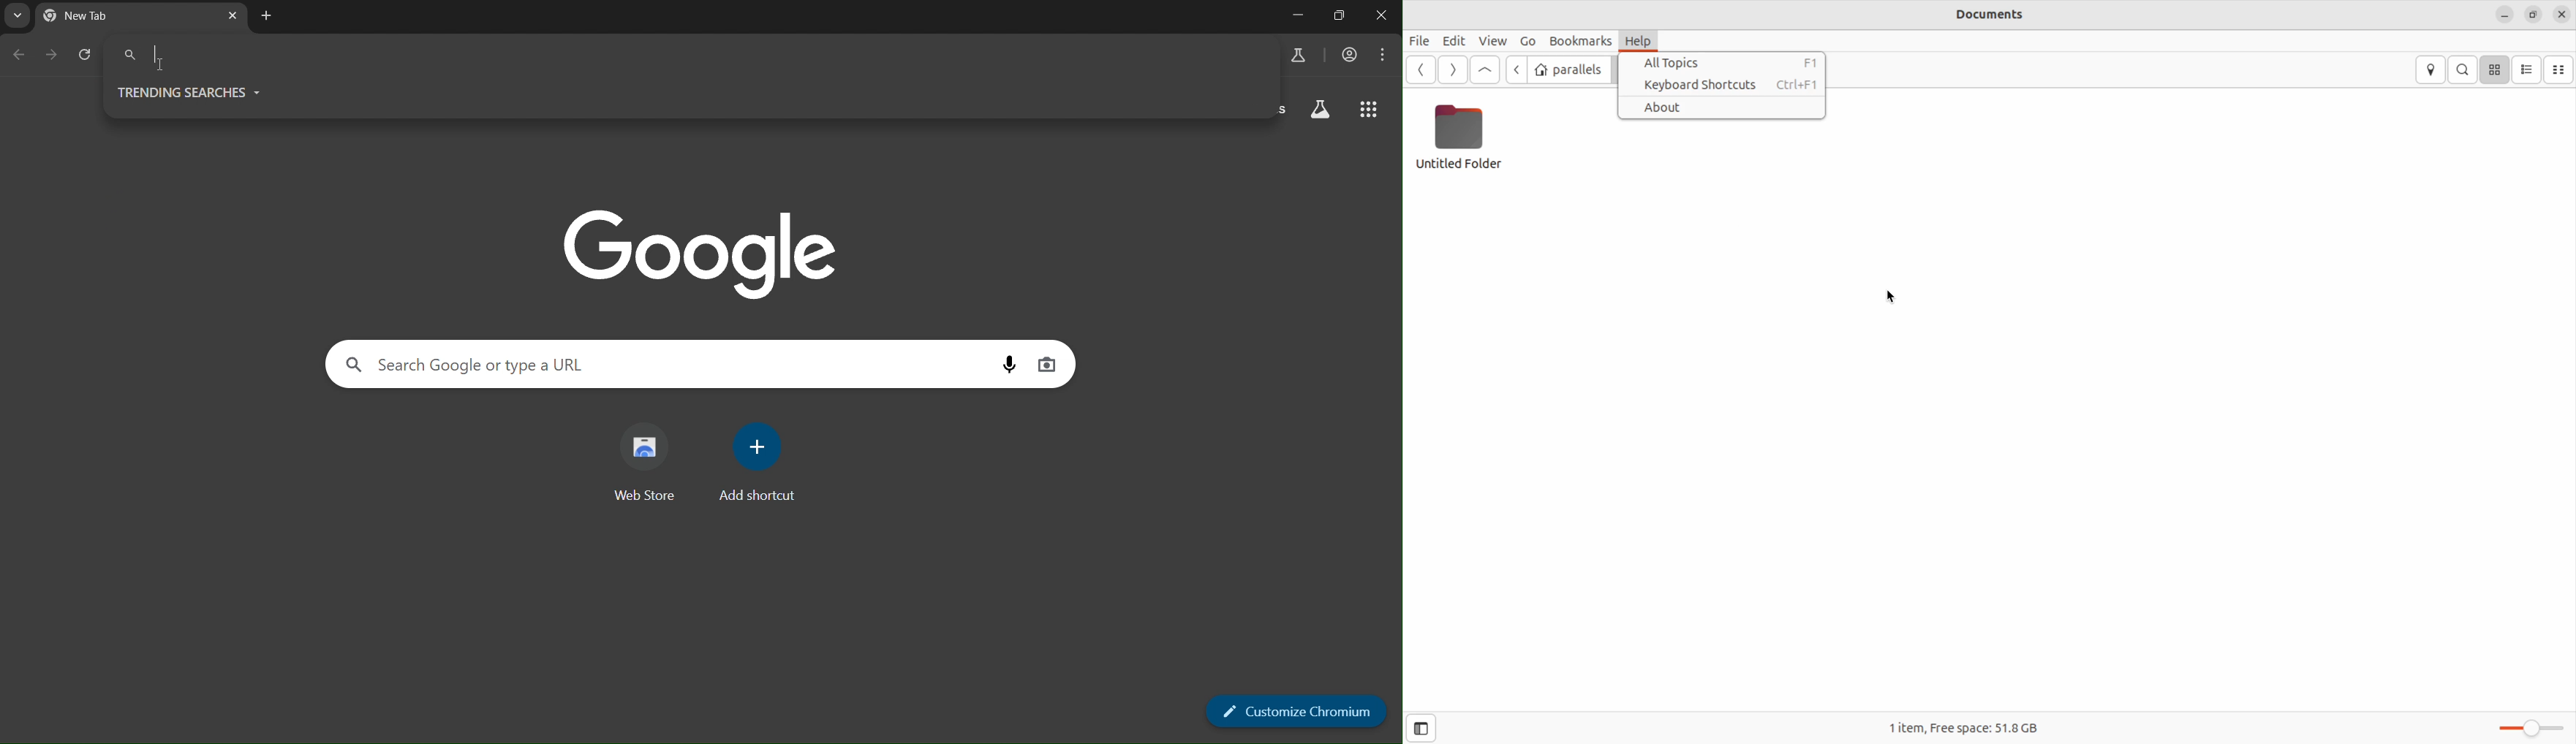 The height and width of the screenshot is (756, 2576). What do you see at coordinates (1348, 56) in the screenshot?
I see `account` at bounding box center [1348, 56].